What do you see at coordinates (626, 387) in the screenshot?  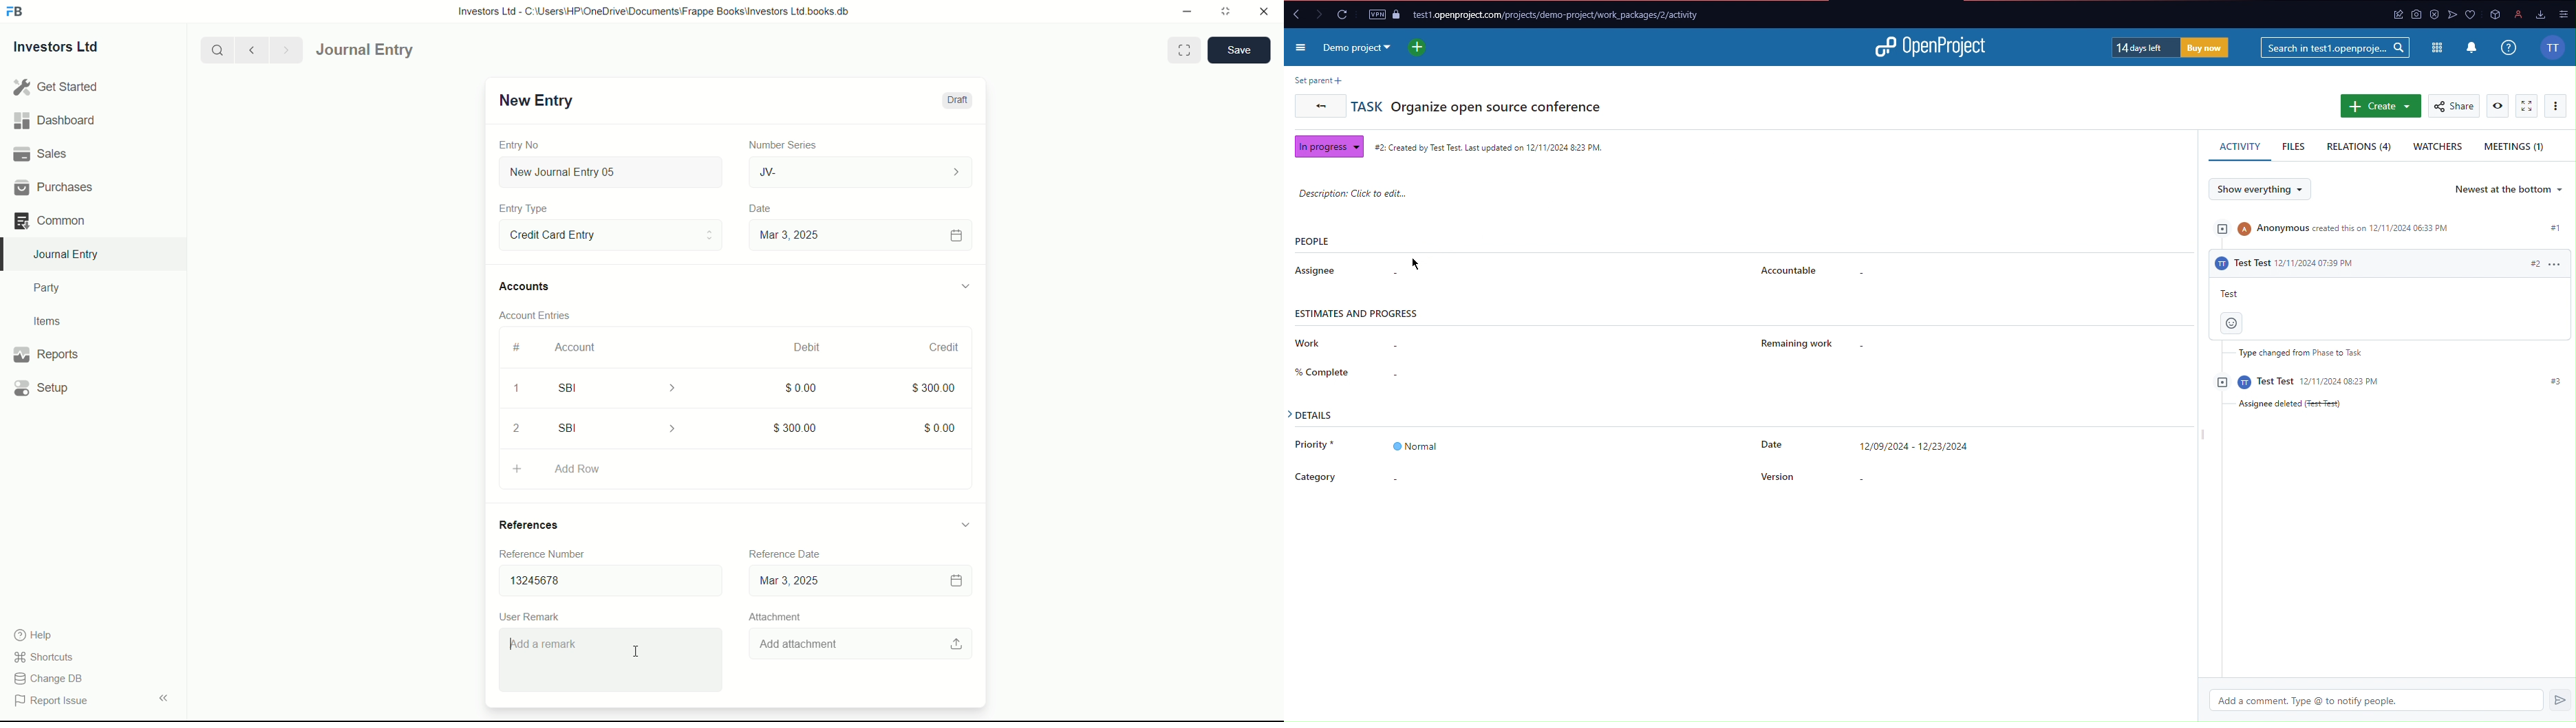 I see `SBI` at bounding box center [626, 387].